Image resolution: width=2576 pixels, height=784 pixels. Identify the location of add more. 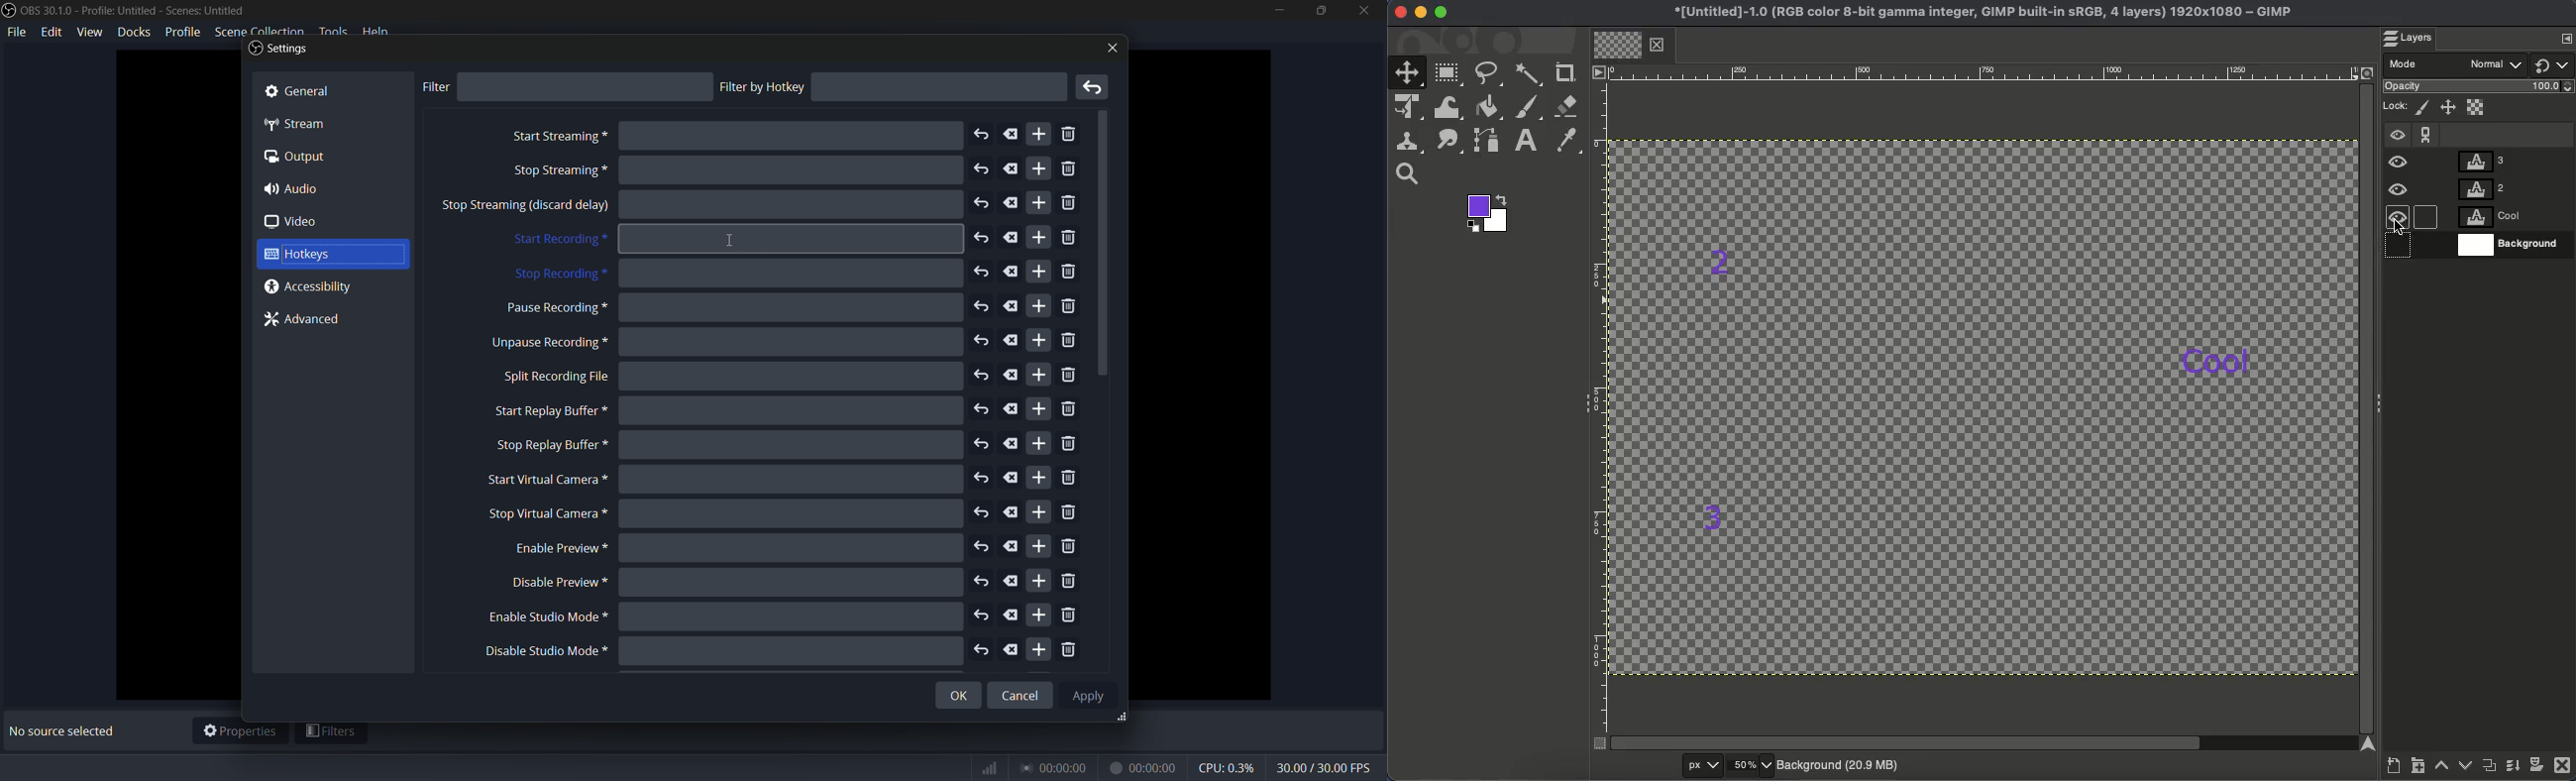
(1039, 169).